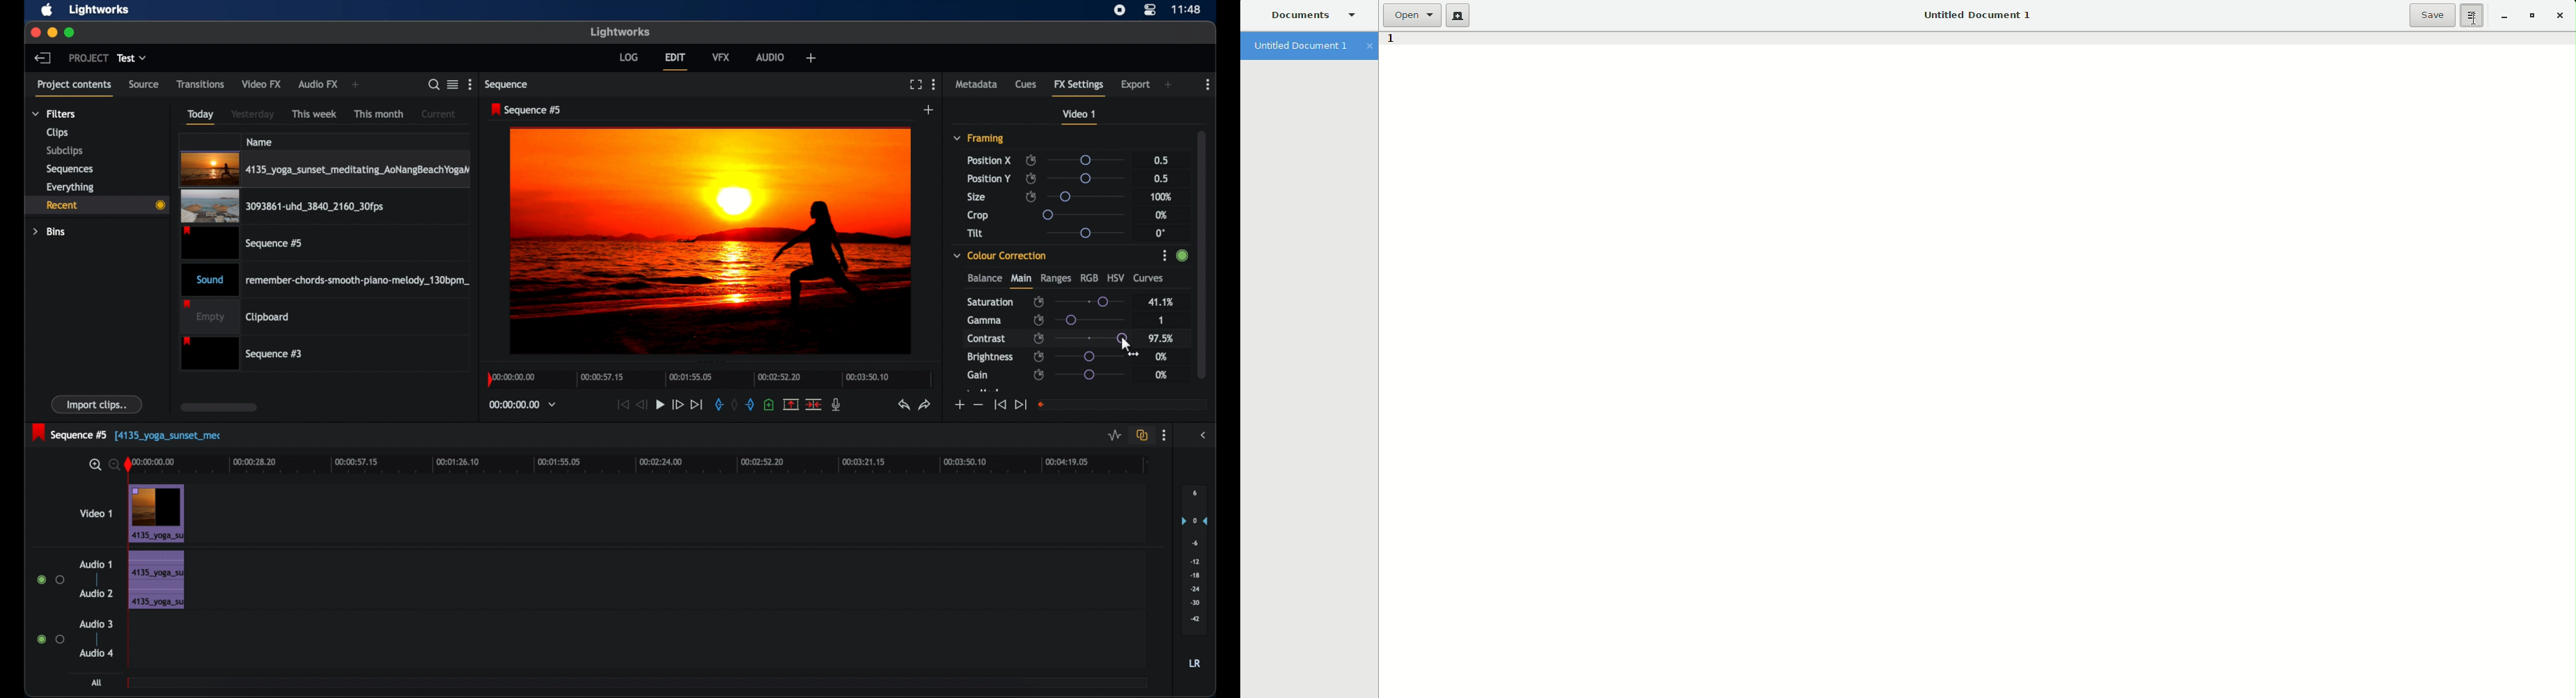 This screenshot has height=700, width=2576. What do you see at coordinates (837, 405) in the screenshot?
I see `mic` at bounding box center [837, 405].